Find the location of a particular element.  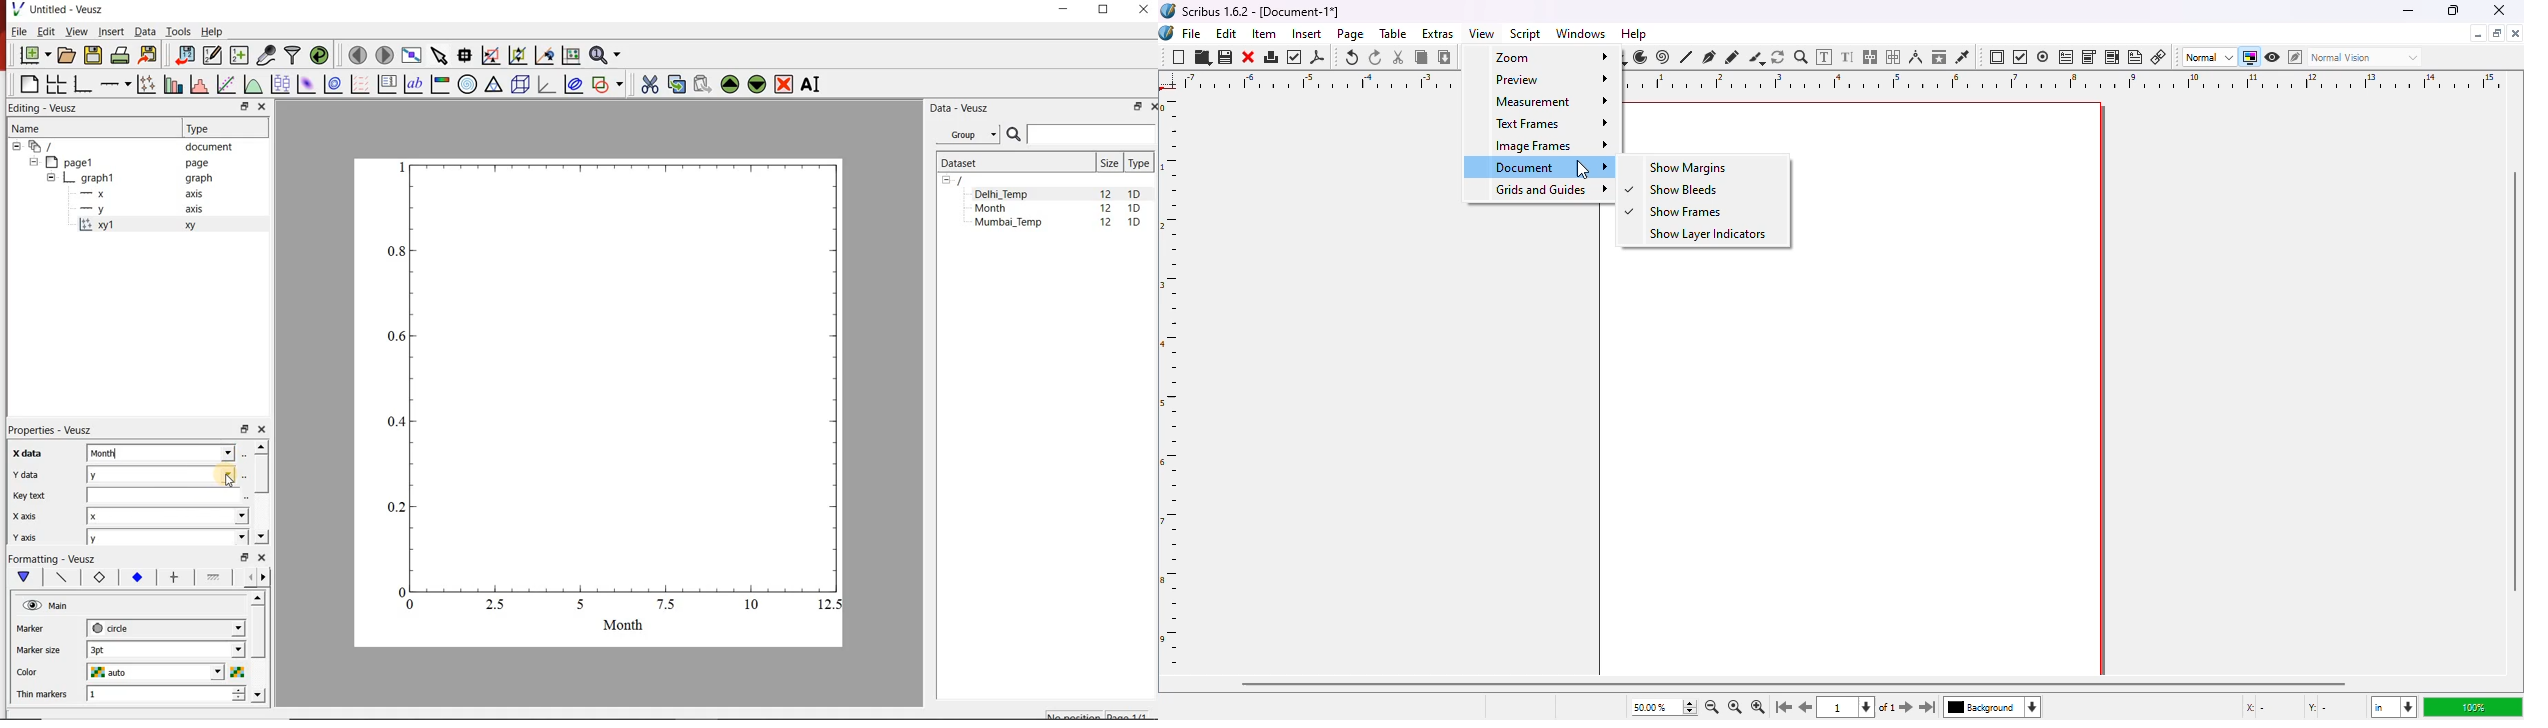

go to the last page is located at coordinates (1931, 709).